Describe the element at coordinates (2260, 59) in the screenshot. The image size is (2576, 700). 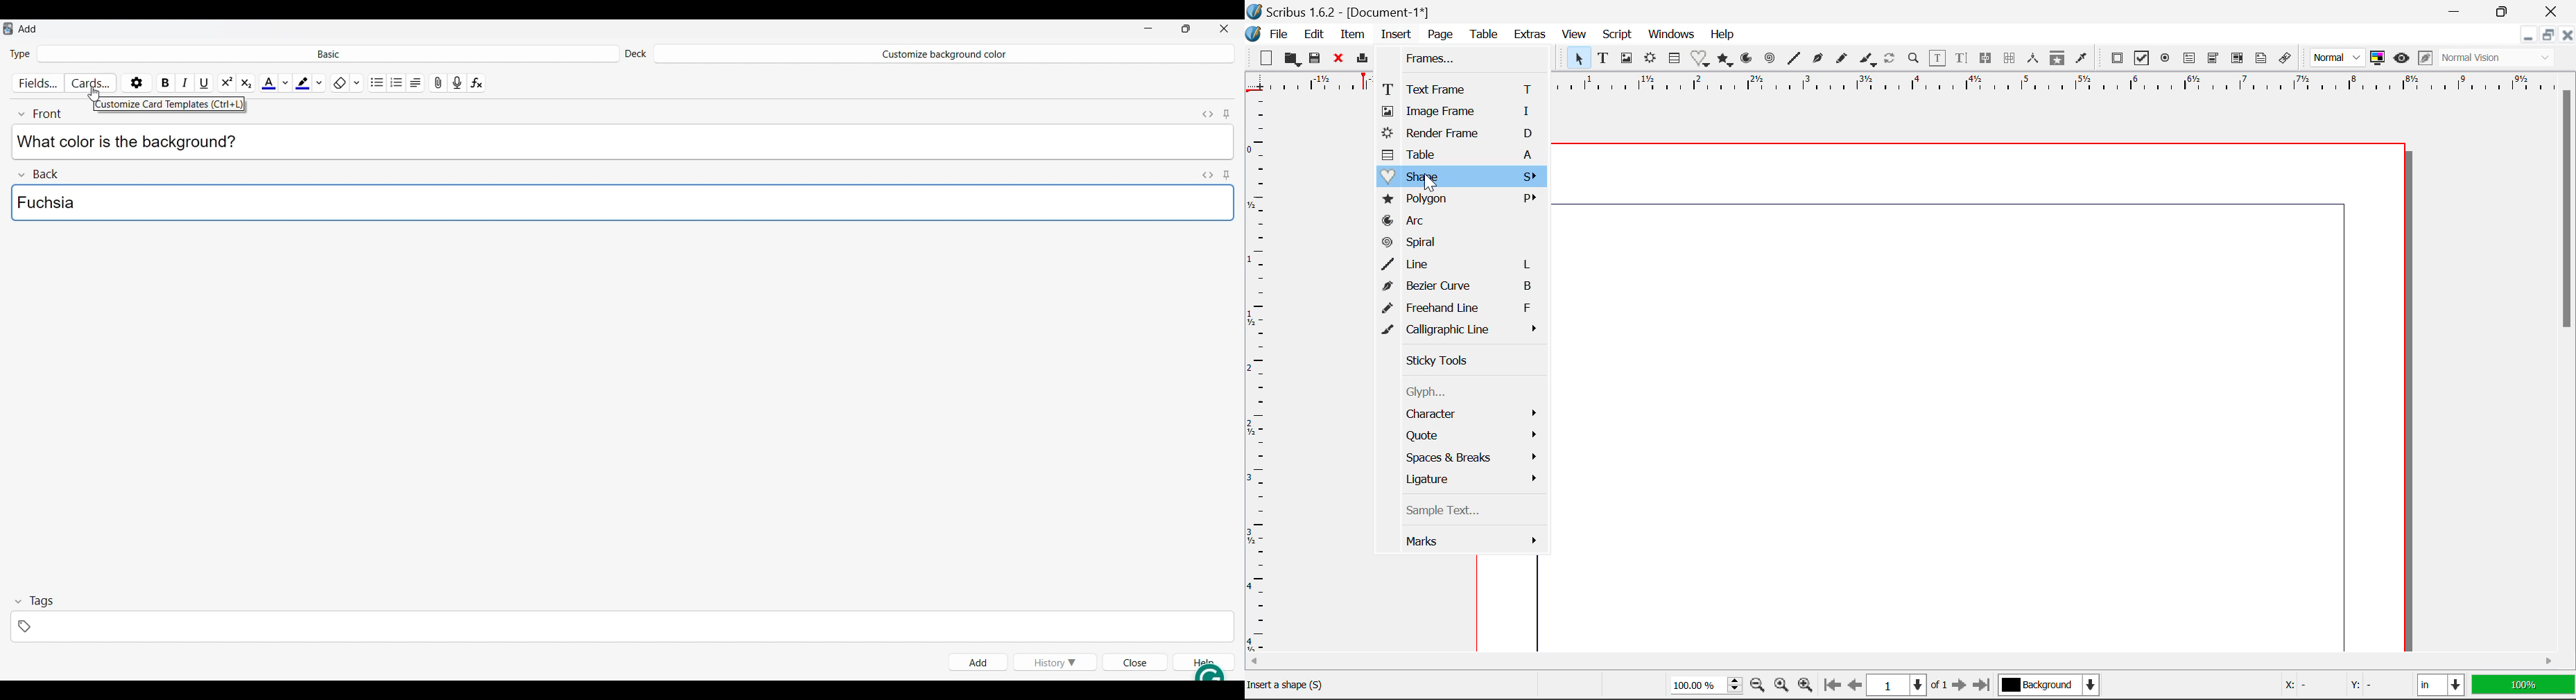
I see `Text Annotation` at that location.